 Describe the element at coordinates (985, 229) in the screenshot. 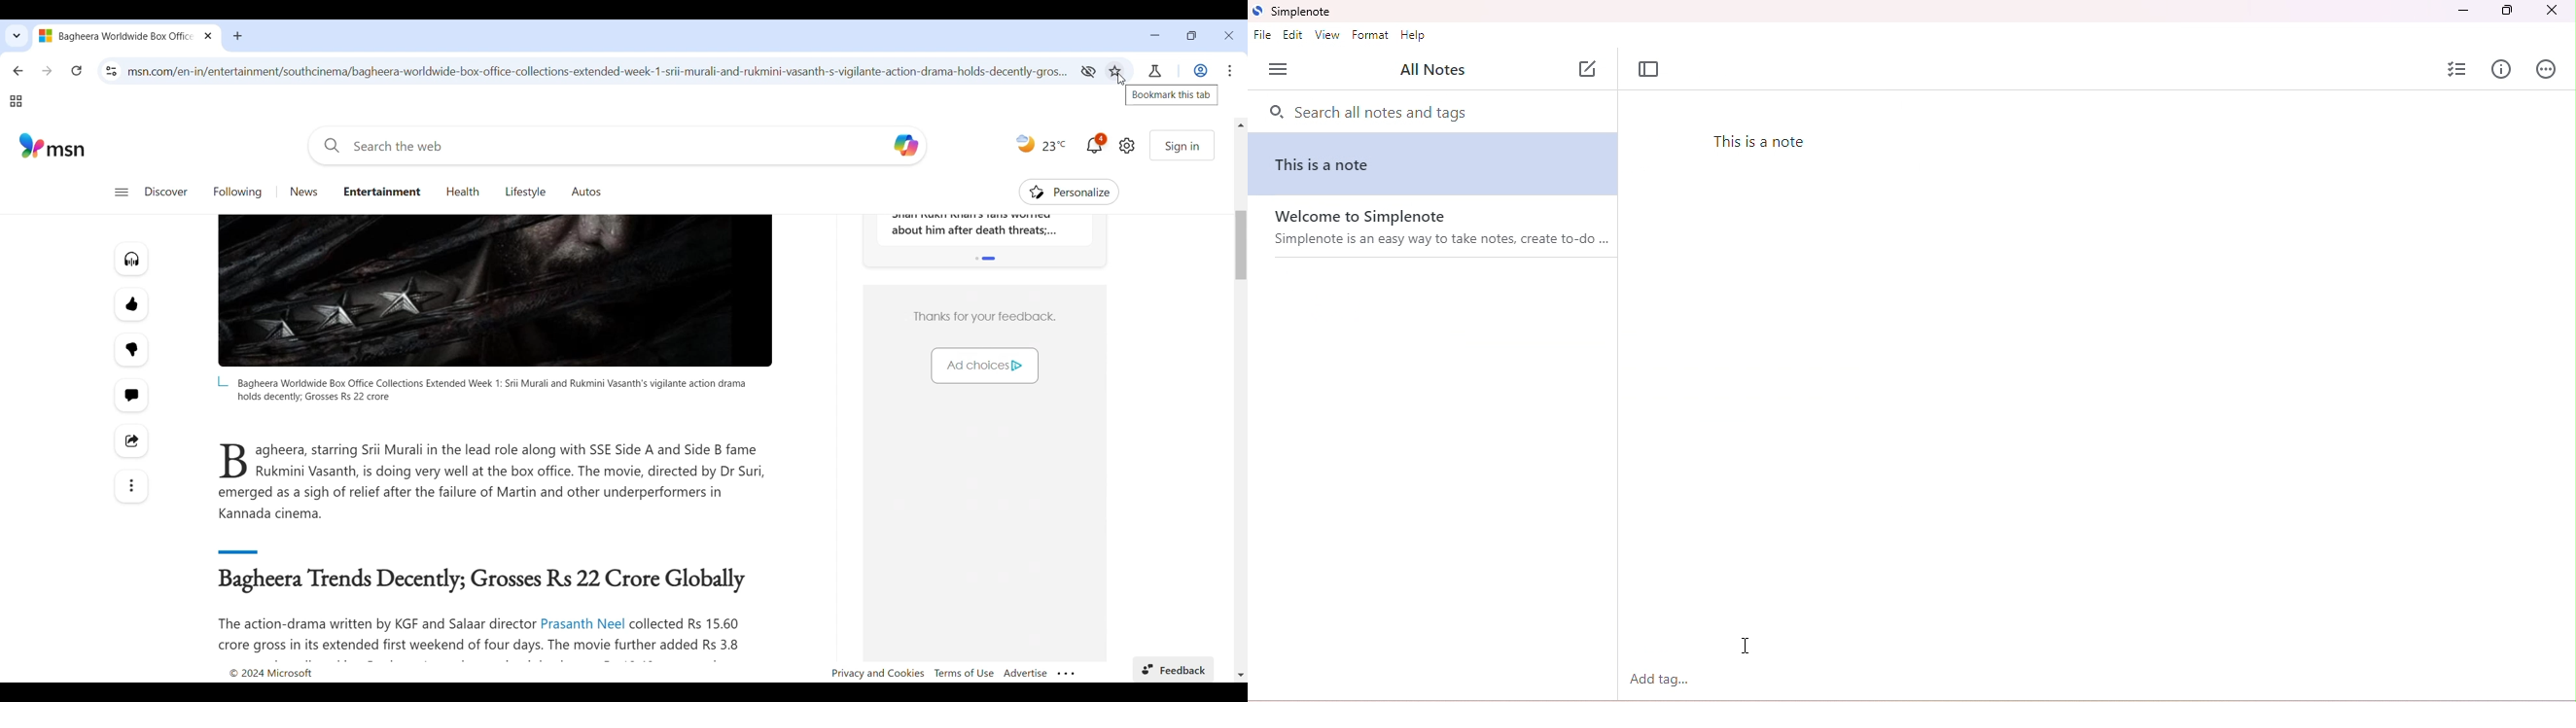

I see `Trending news section` at that location.